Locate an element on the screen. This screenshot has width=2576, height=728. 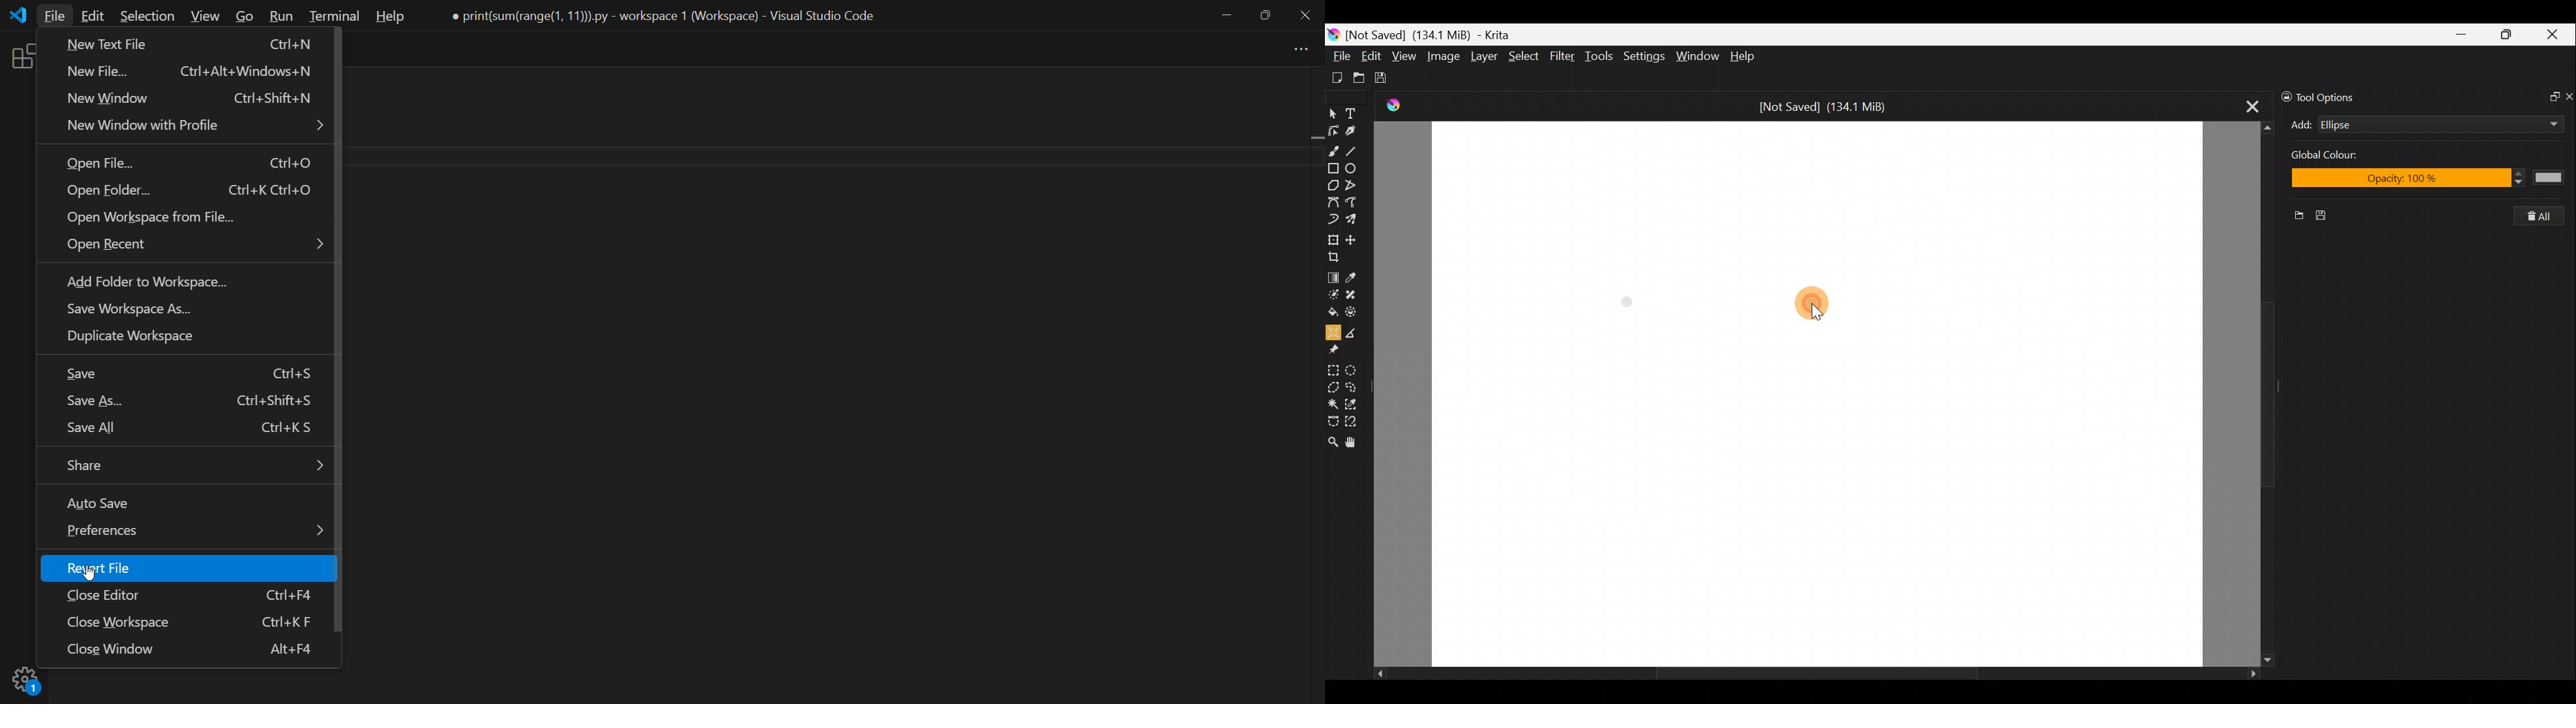
vertical scroll bar is located at coordinates (1313, 379).